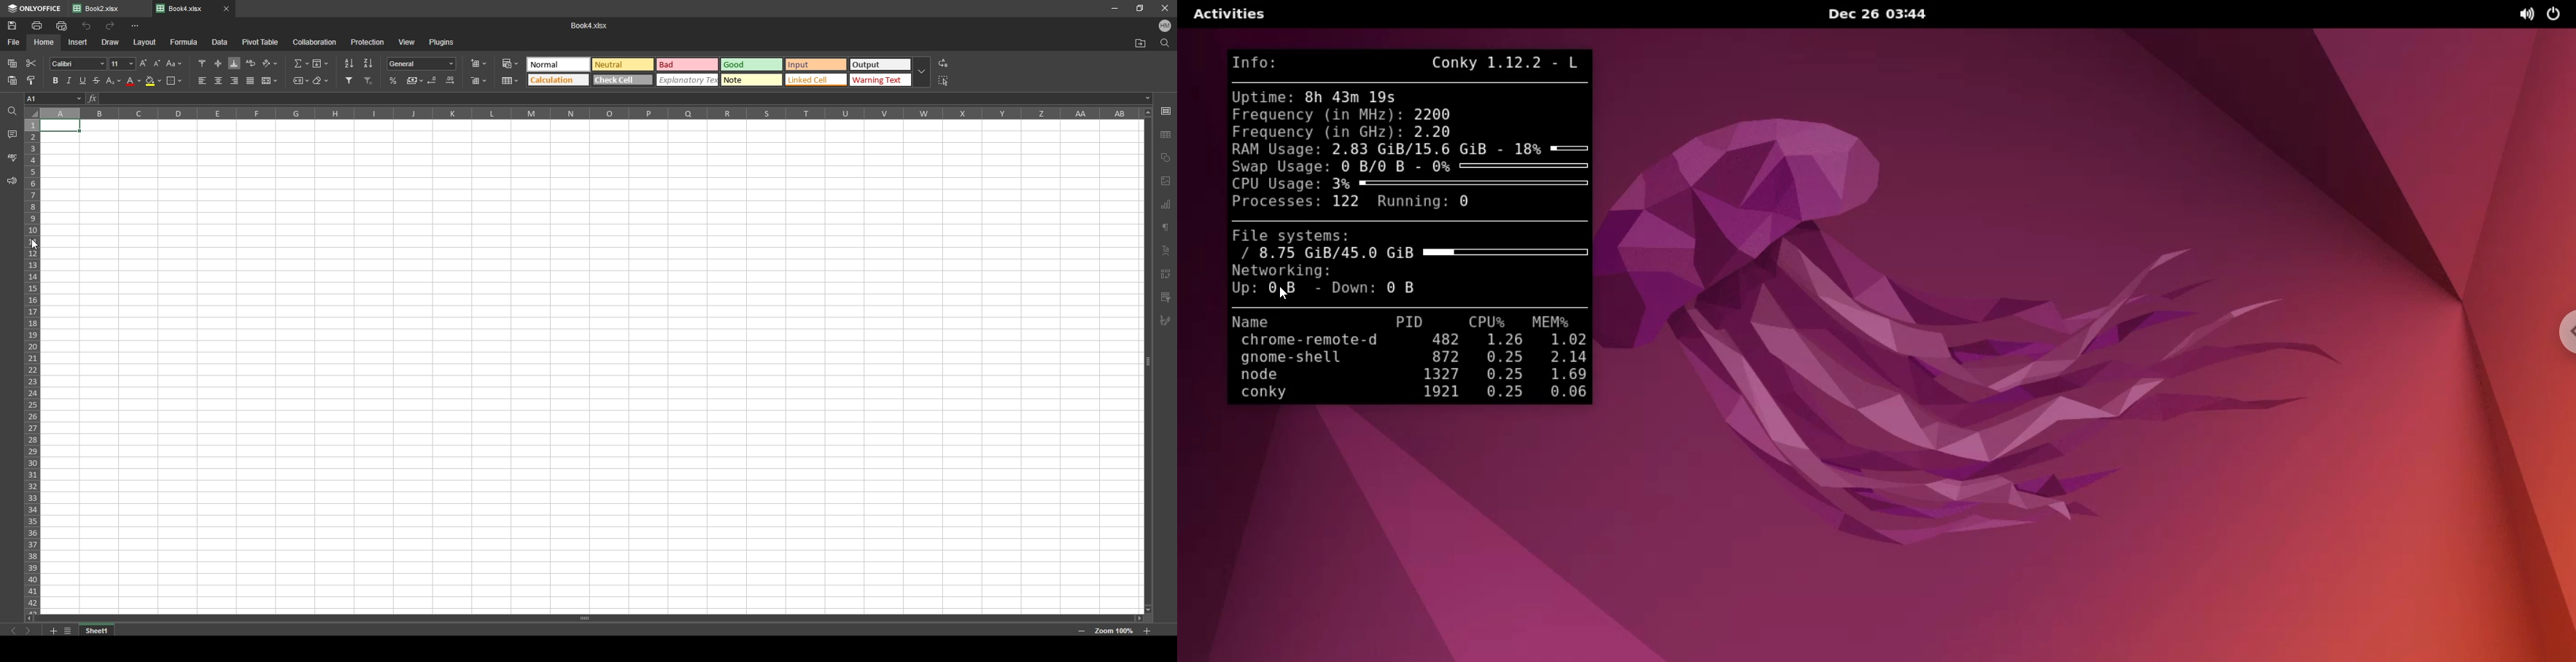 This screenshot has width=2576, height=672. Describe the element at coordinates (945, 80) in the screenshot. I see `select all` at that location.